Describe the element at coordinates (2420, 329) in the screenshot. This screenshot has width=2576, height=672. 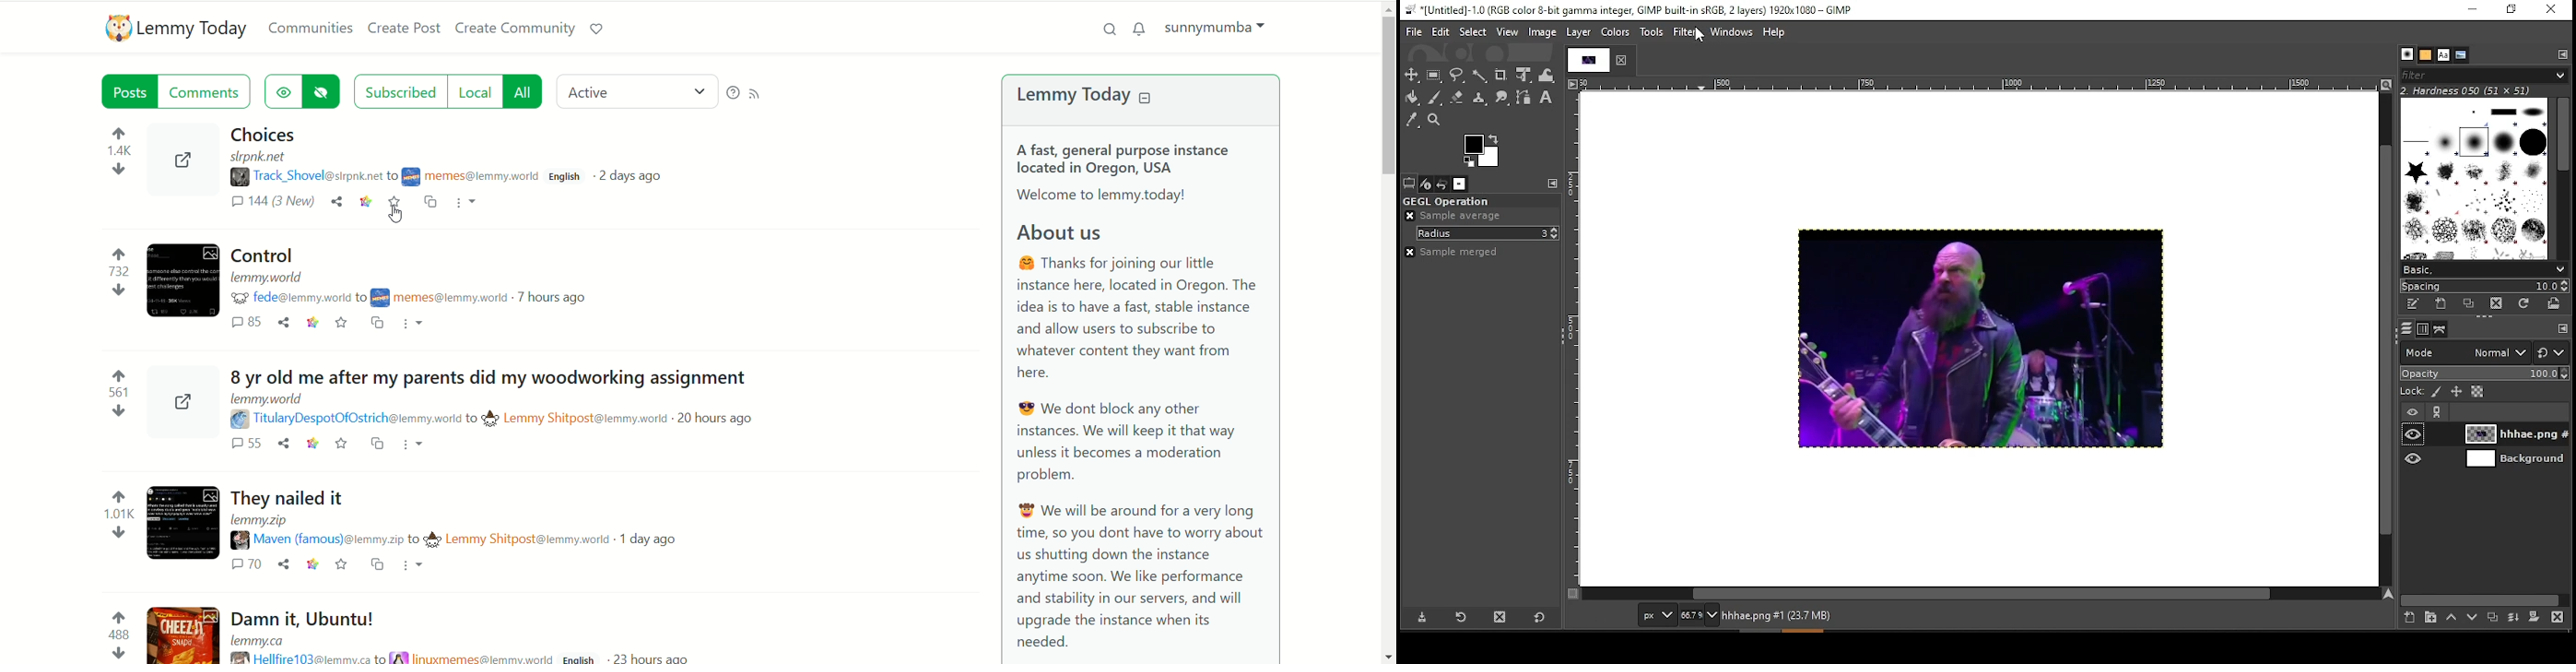
I see `channels` at that location.